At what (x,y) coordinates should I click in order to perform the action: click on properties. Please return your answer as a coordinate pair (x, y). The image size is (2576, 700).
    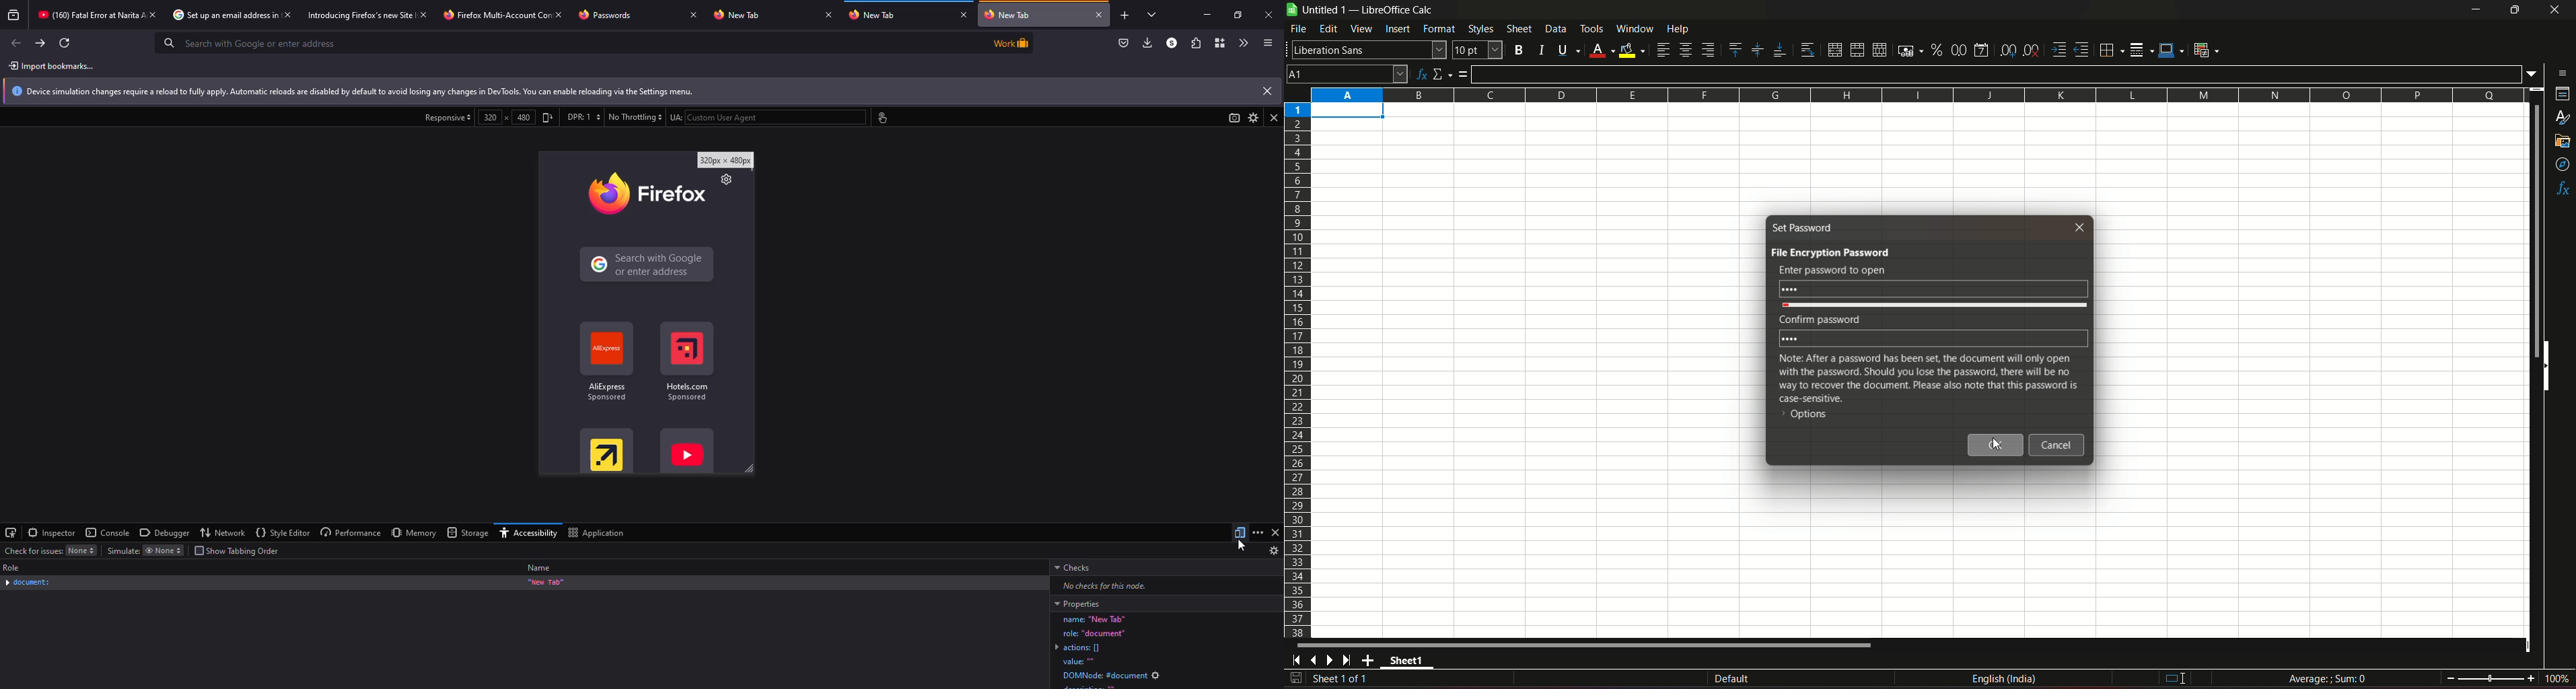
    Looking at the image, I should click on (1078, 603).